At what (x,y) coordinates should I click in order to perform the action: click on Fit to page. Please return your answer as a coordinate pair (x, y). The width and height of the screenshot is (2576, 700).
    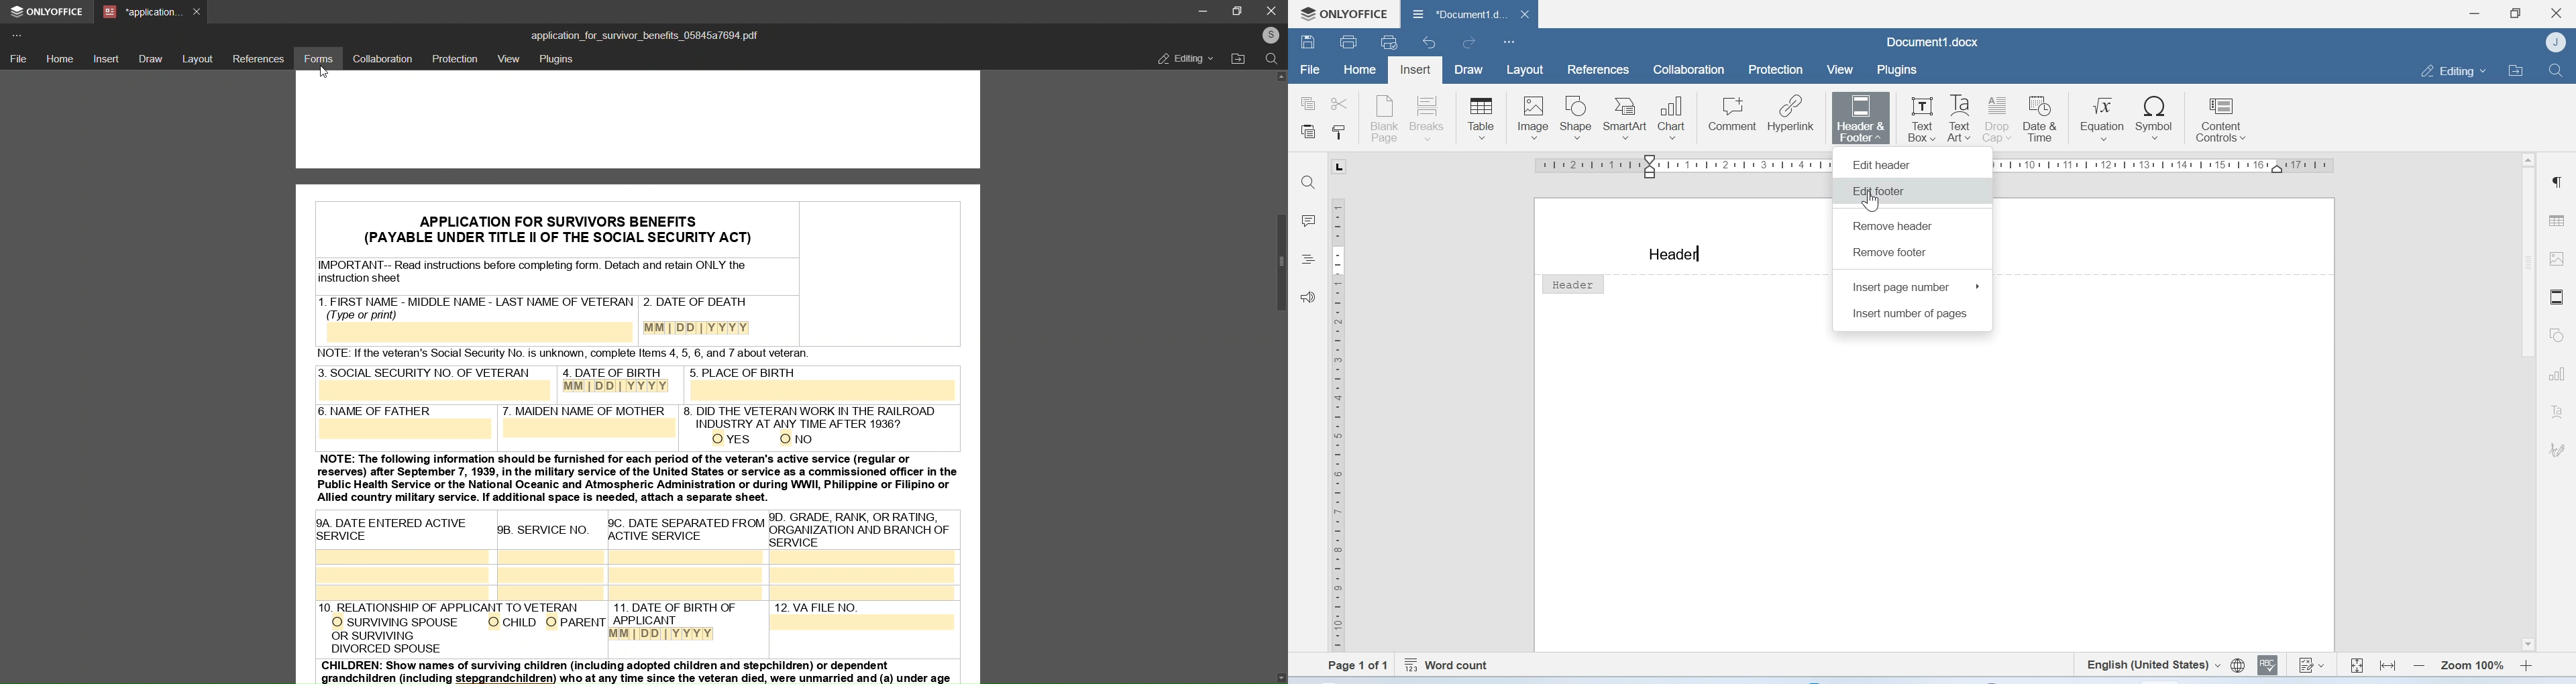
    Looking at the image, I should click on (2357, 663).